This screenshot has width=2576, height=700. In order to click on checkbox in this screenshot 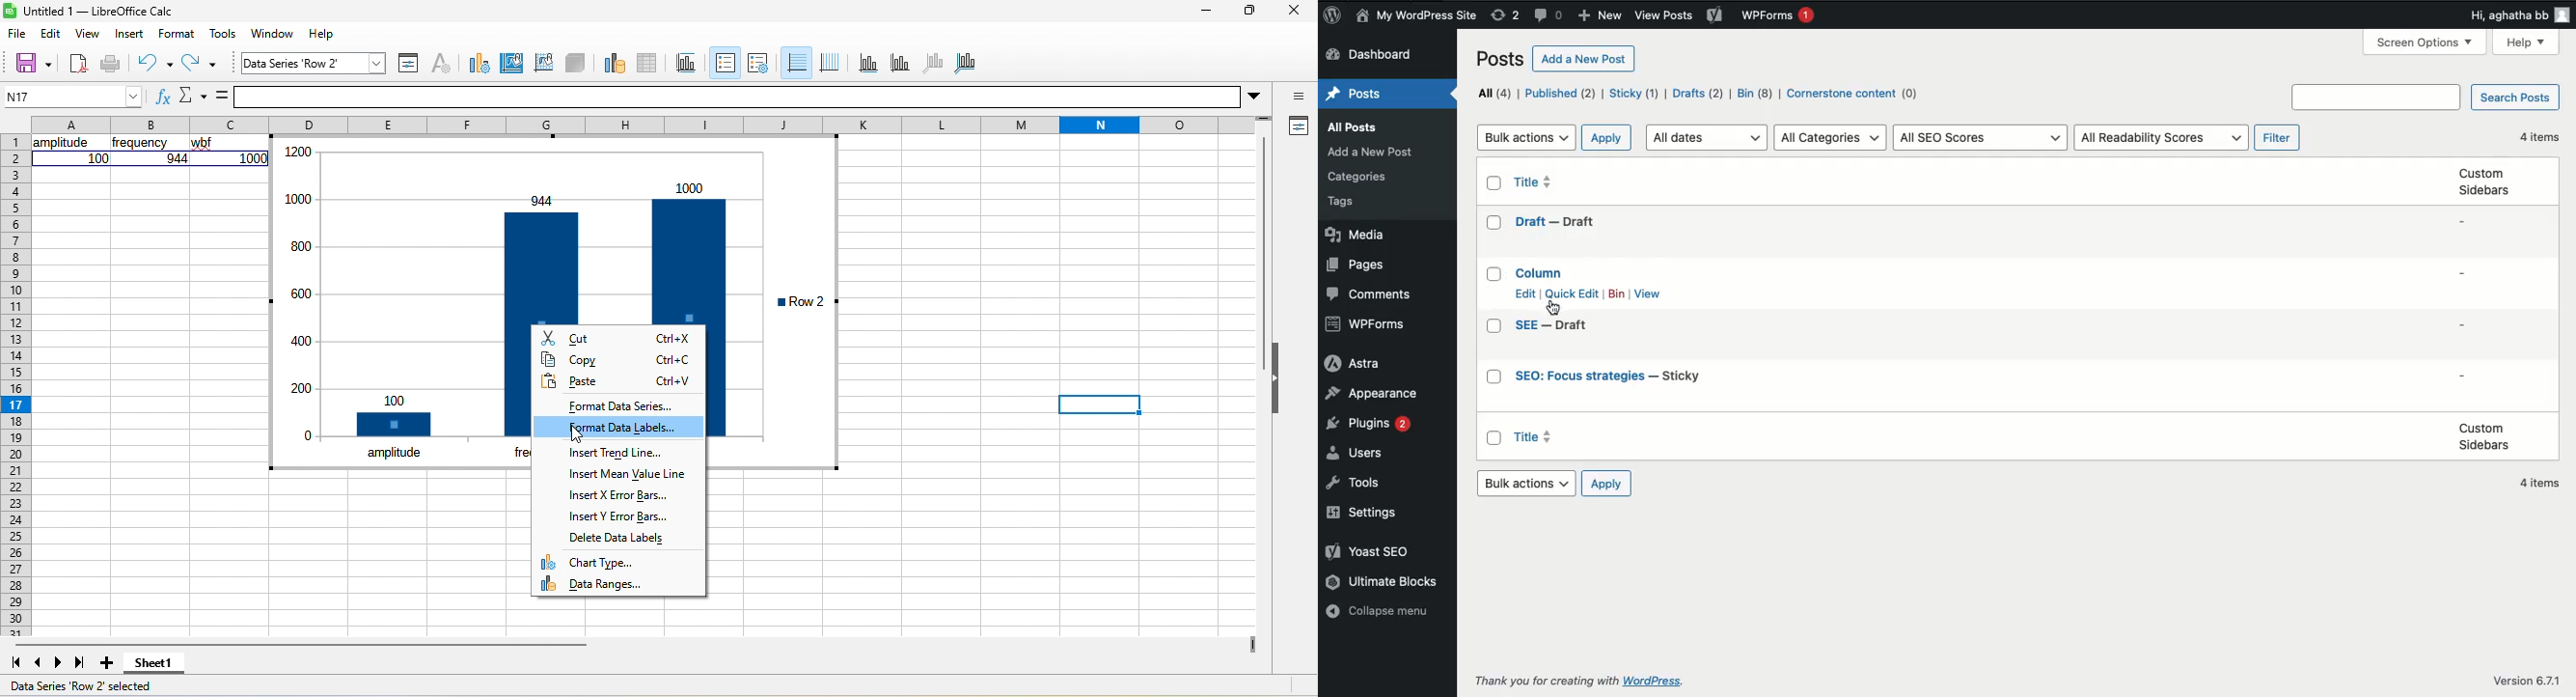, I will do `click(1493, 223)`.